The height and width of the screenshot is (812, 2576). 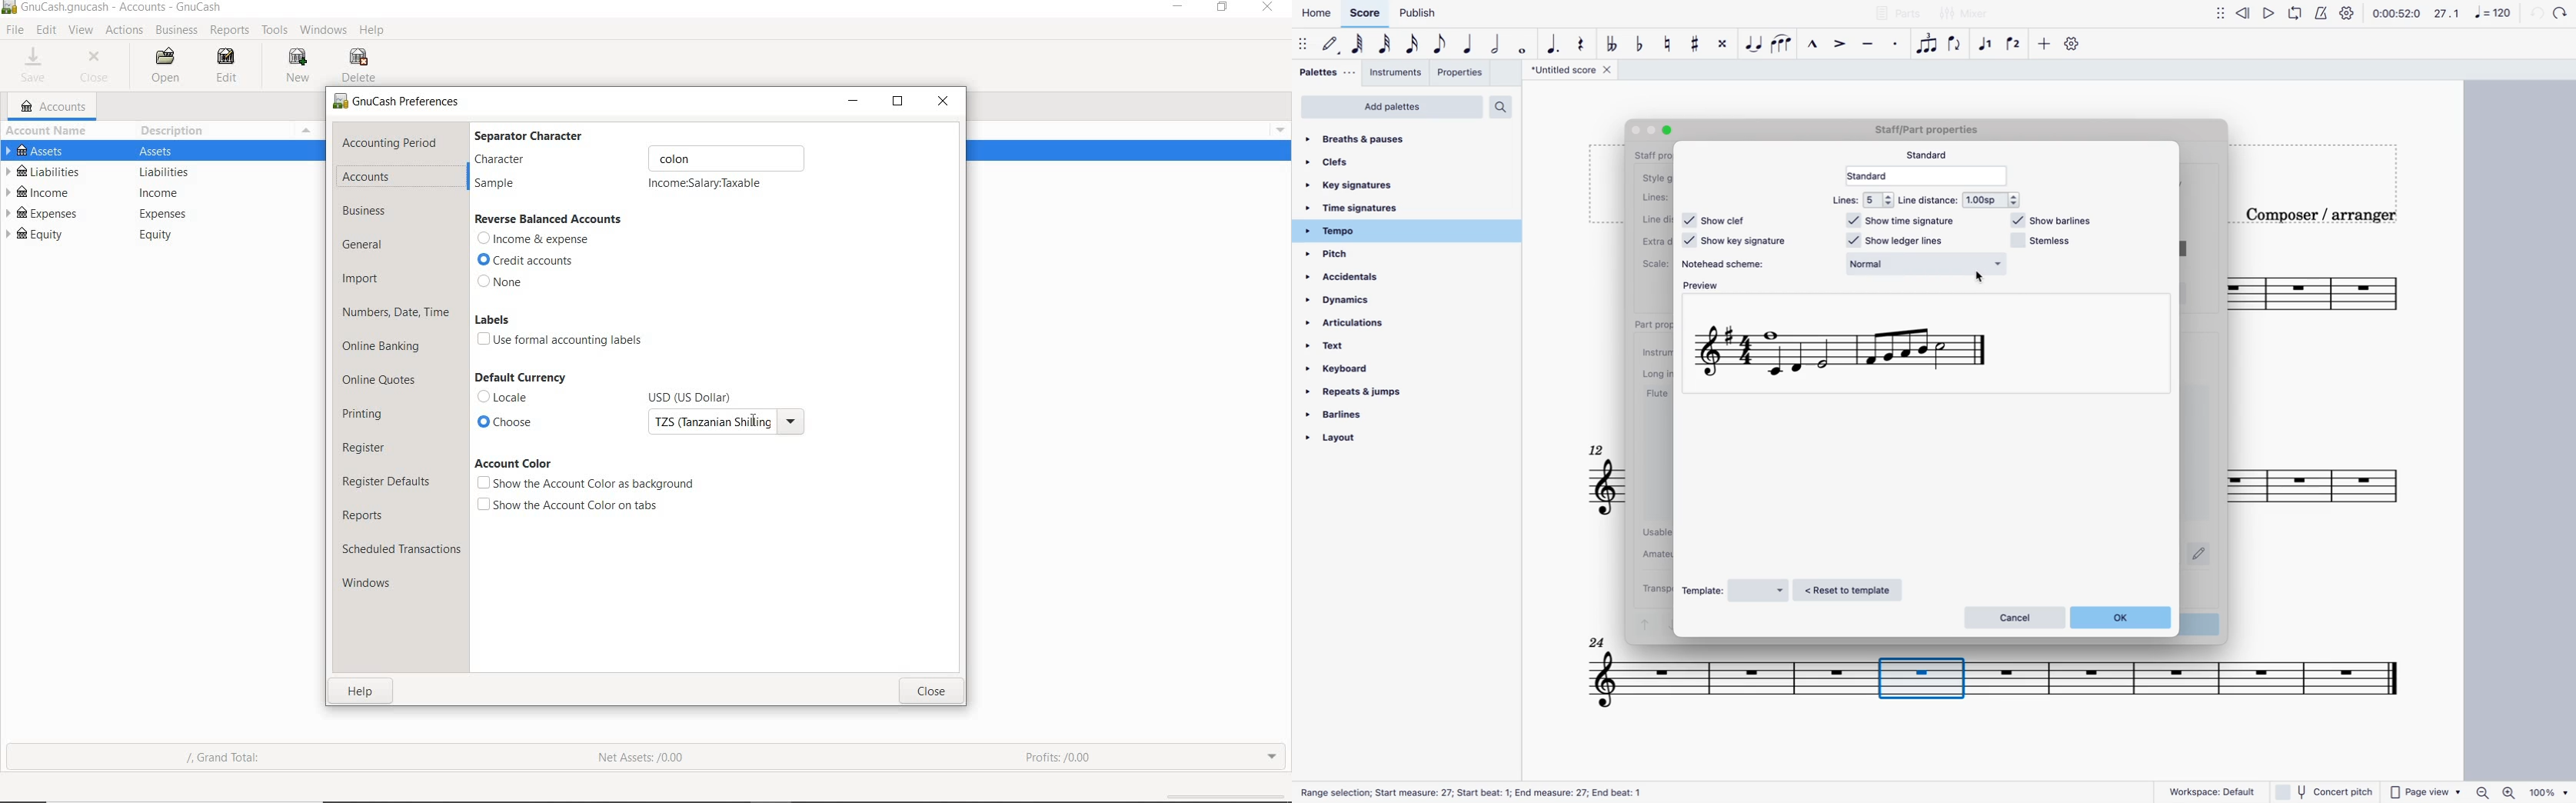 I want to click on , so click(x=1468, y=793).